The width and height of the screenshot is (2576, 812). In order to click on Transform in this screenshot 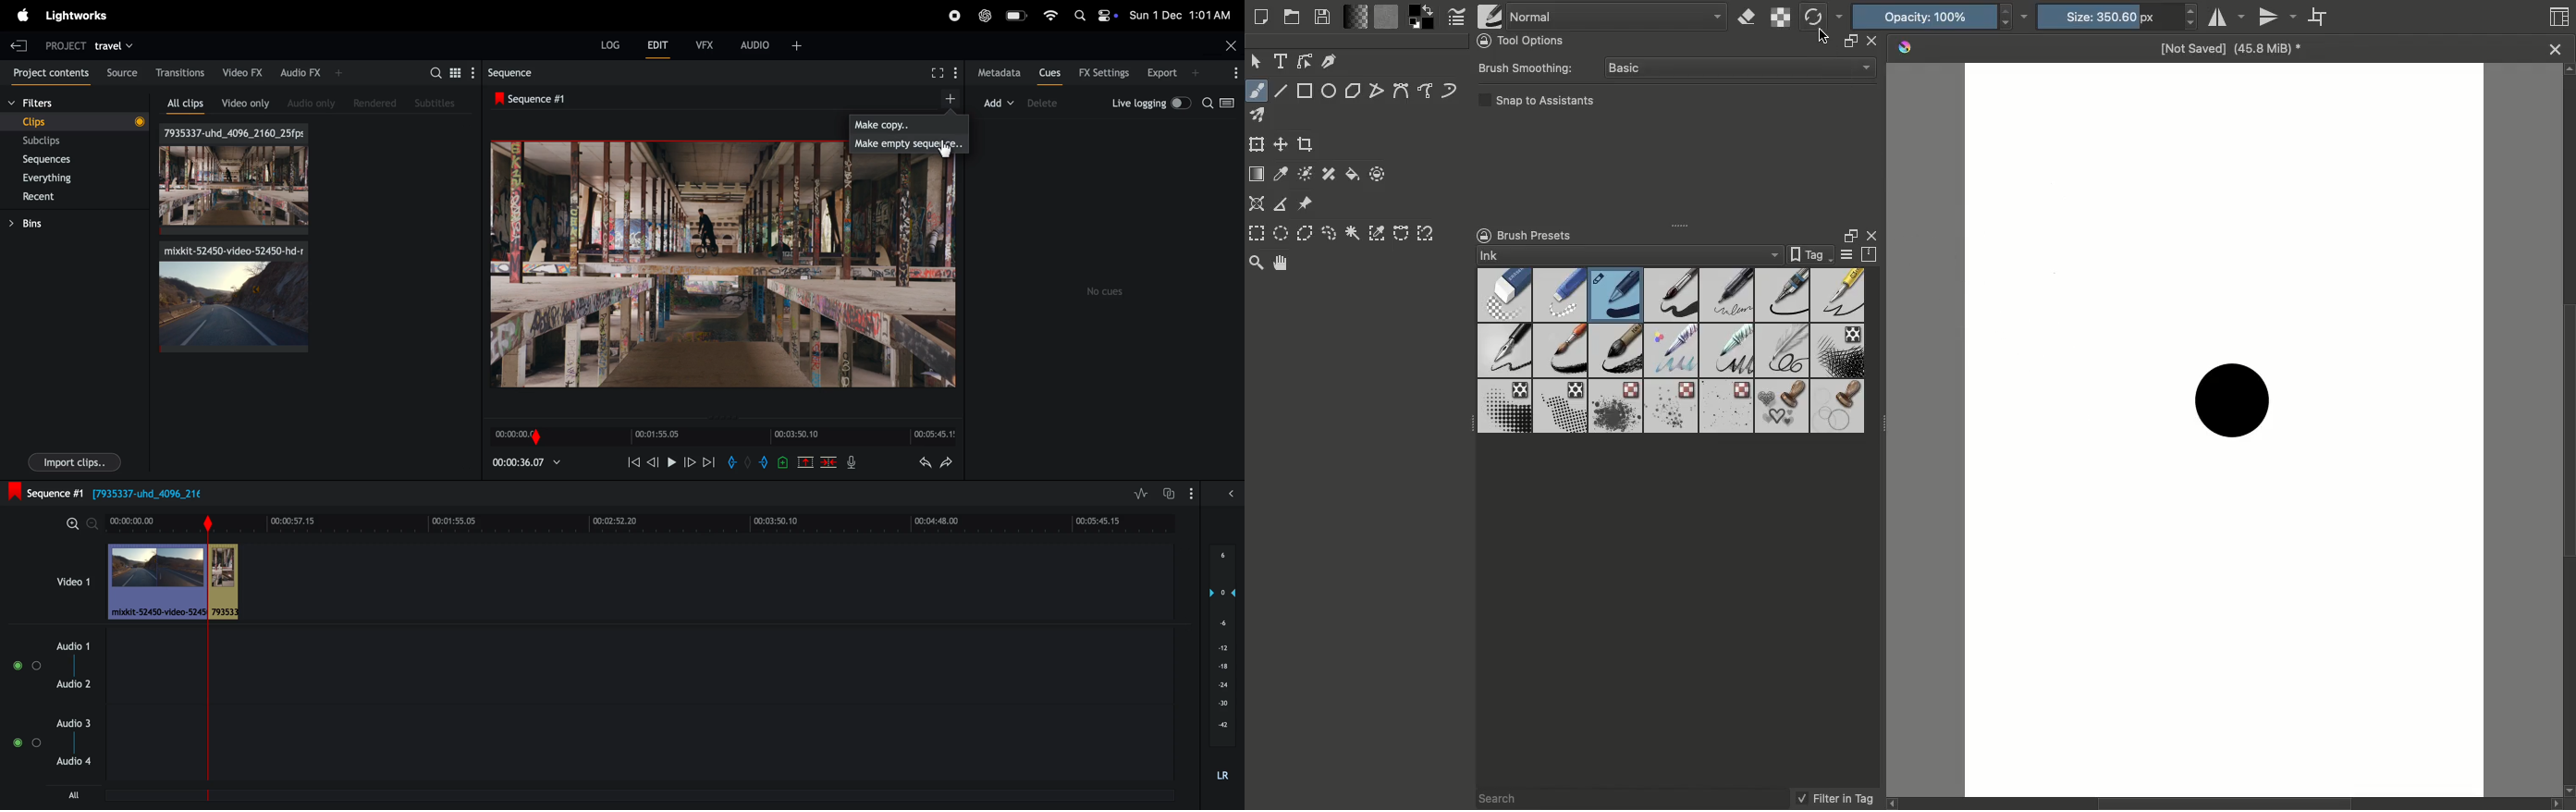, I will do `click(1257, 144)`.